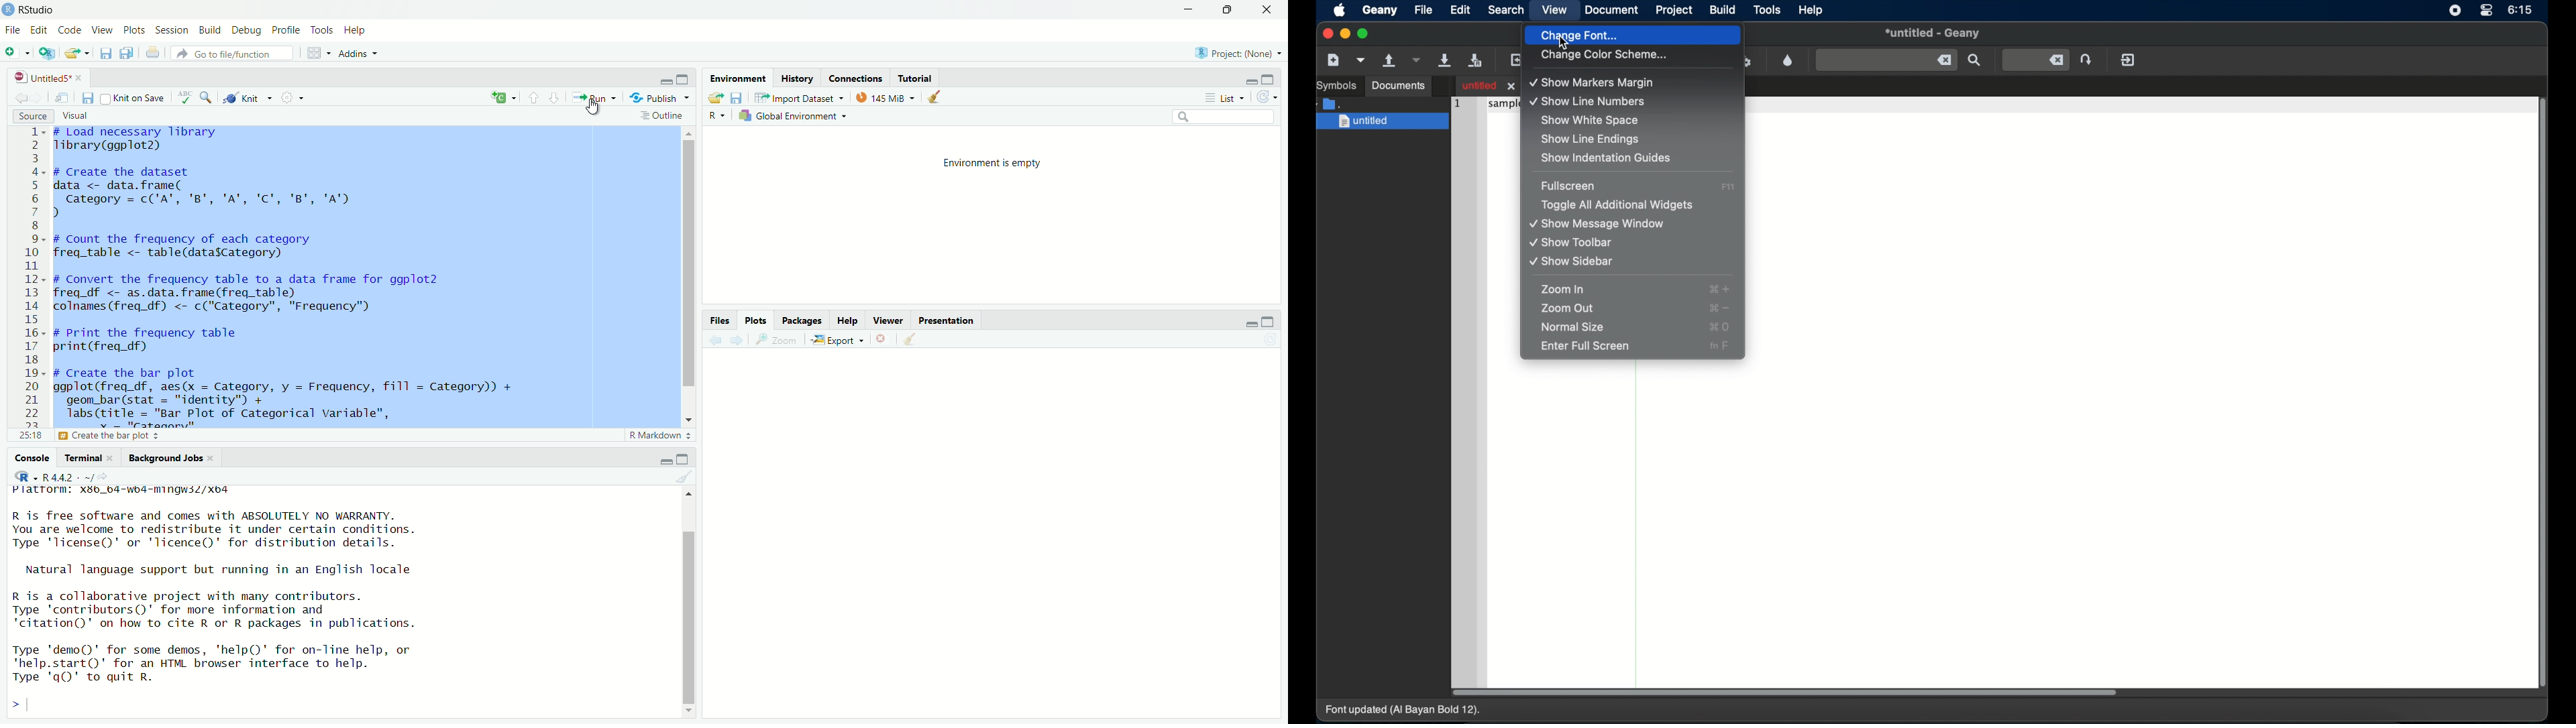  What do you see at coordinates (155, 54) in the screenshot?
I see `print current file` at bounding box center [155, 54].